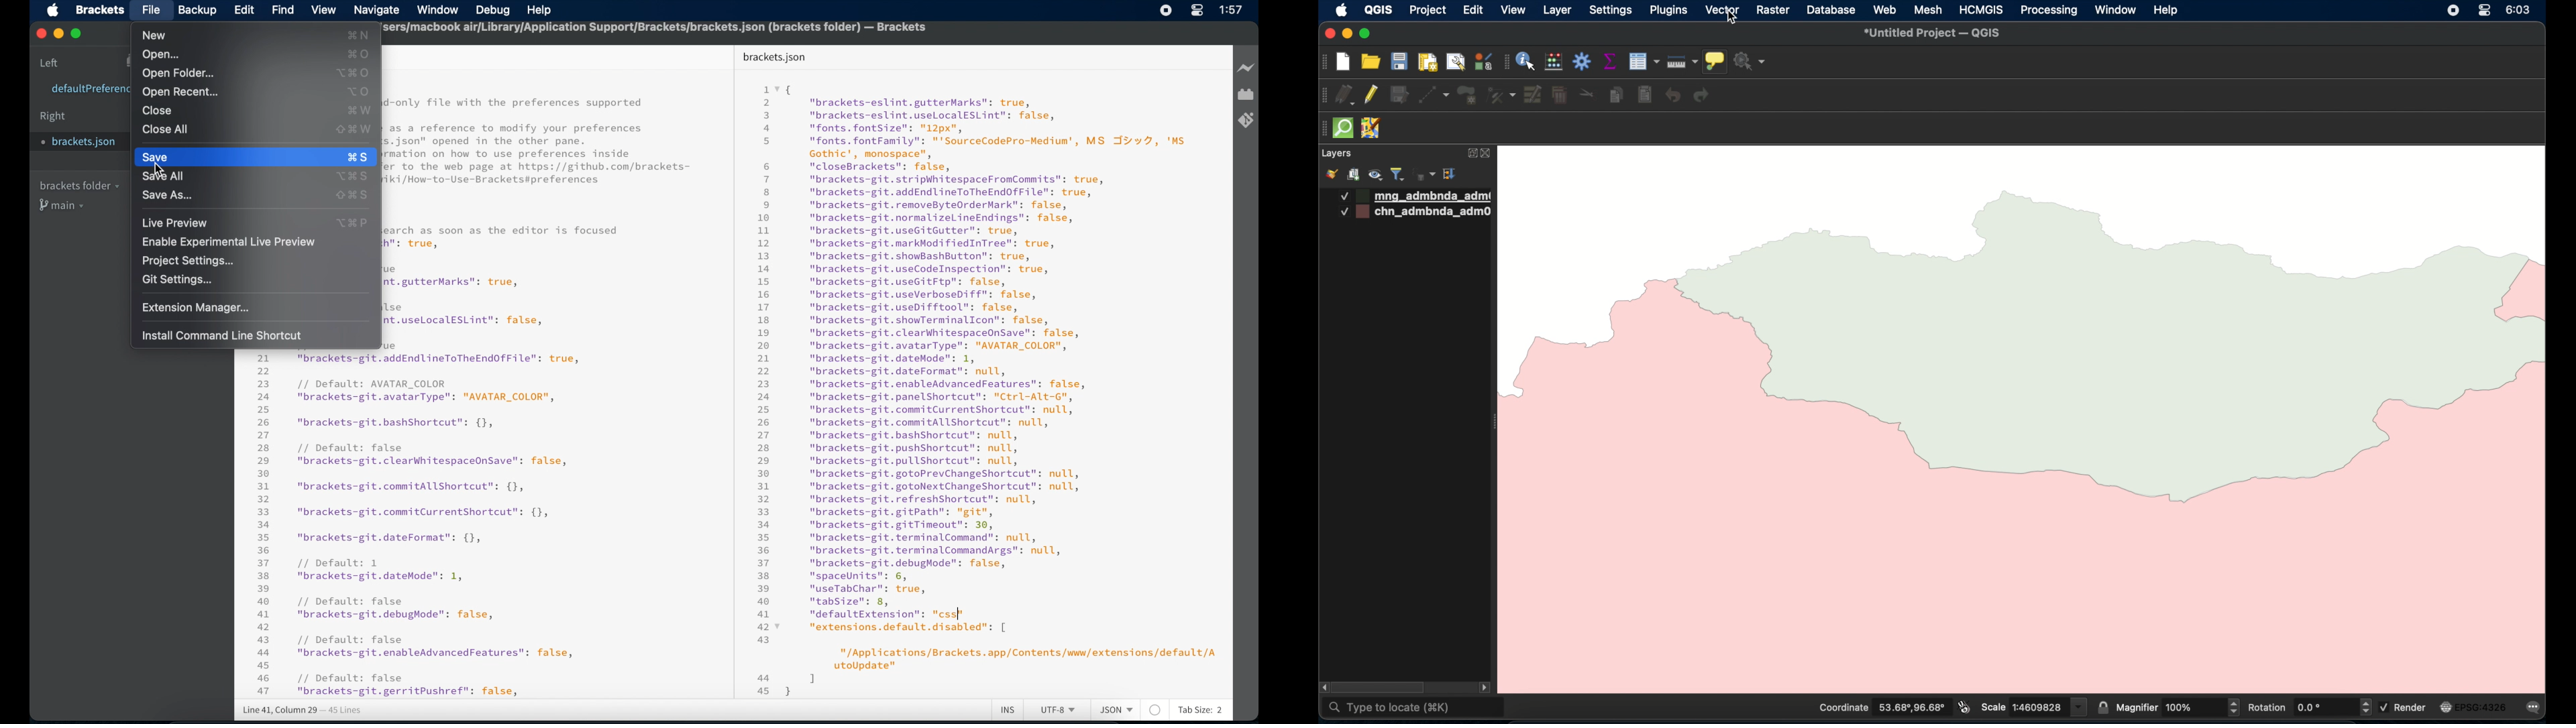  Describe the element at coordinates (355, 111) in the screenshot. I see `close shortcut` at that location.